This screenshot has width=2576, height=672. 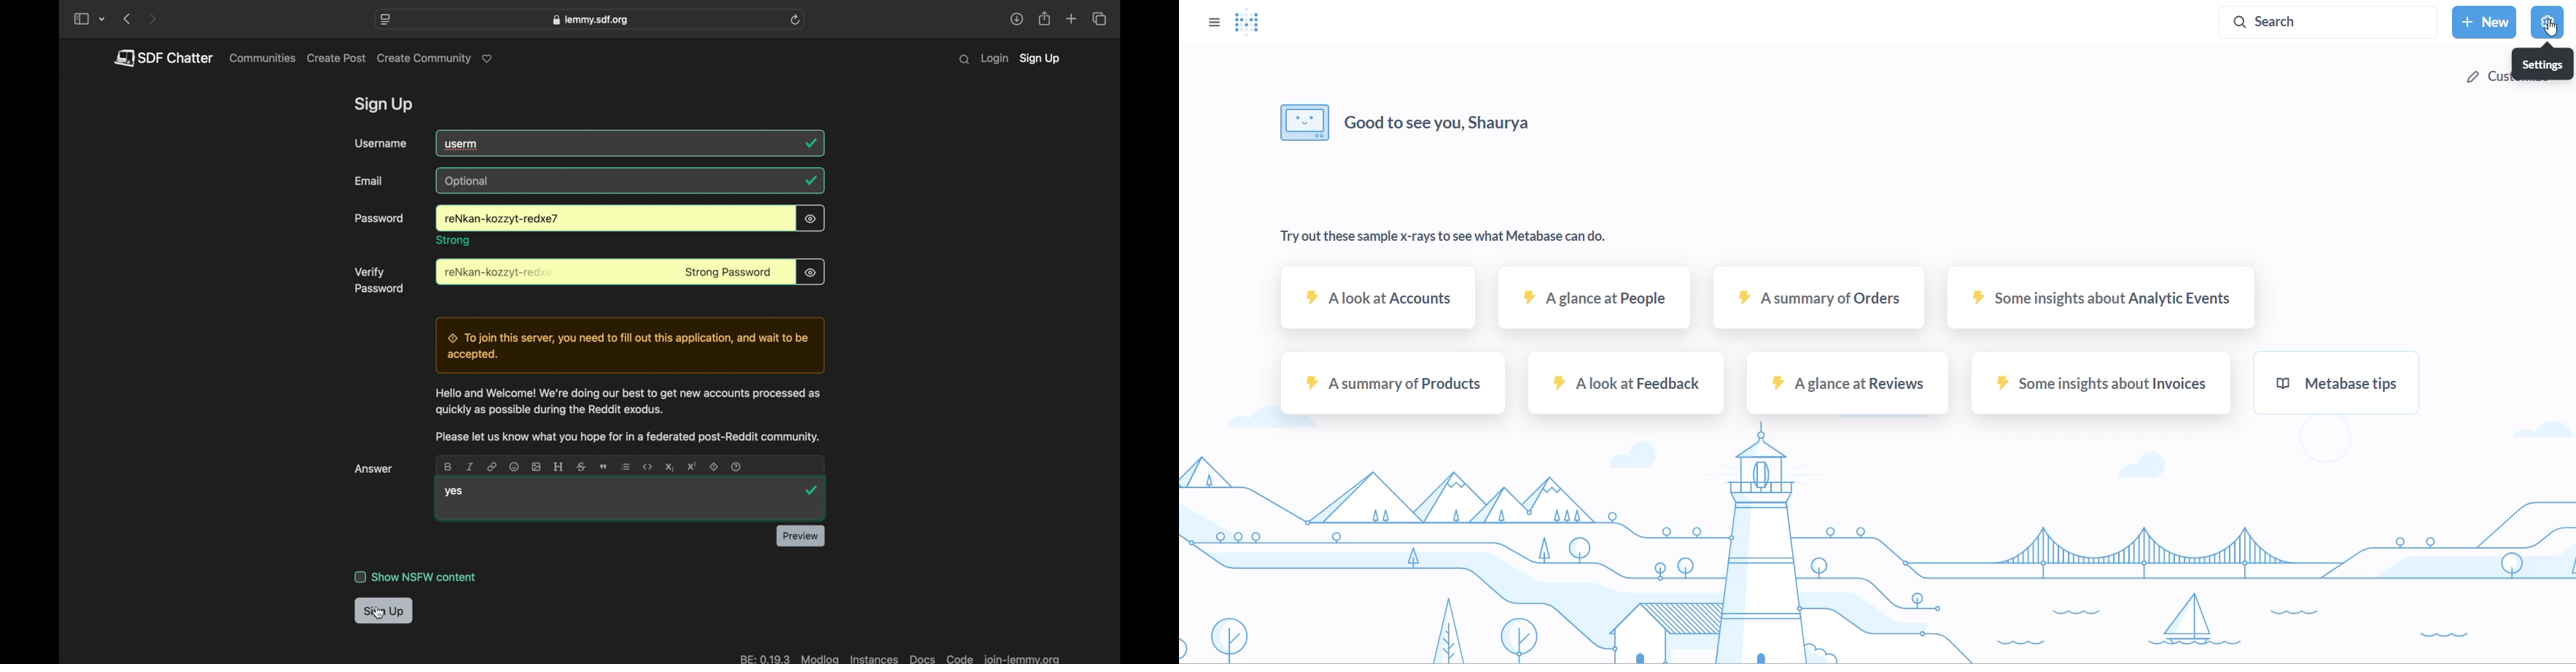 I want to click on password, so click(x=380, y=219).